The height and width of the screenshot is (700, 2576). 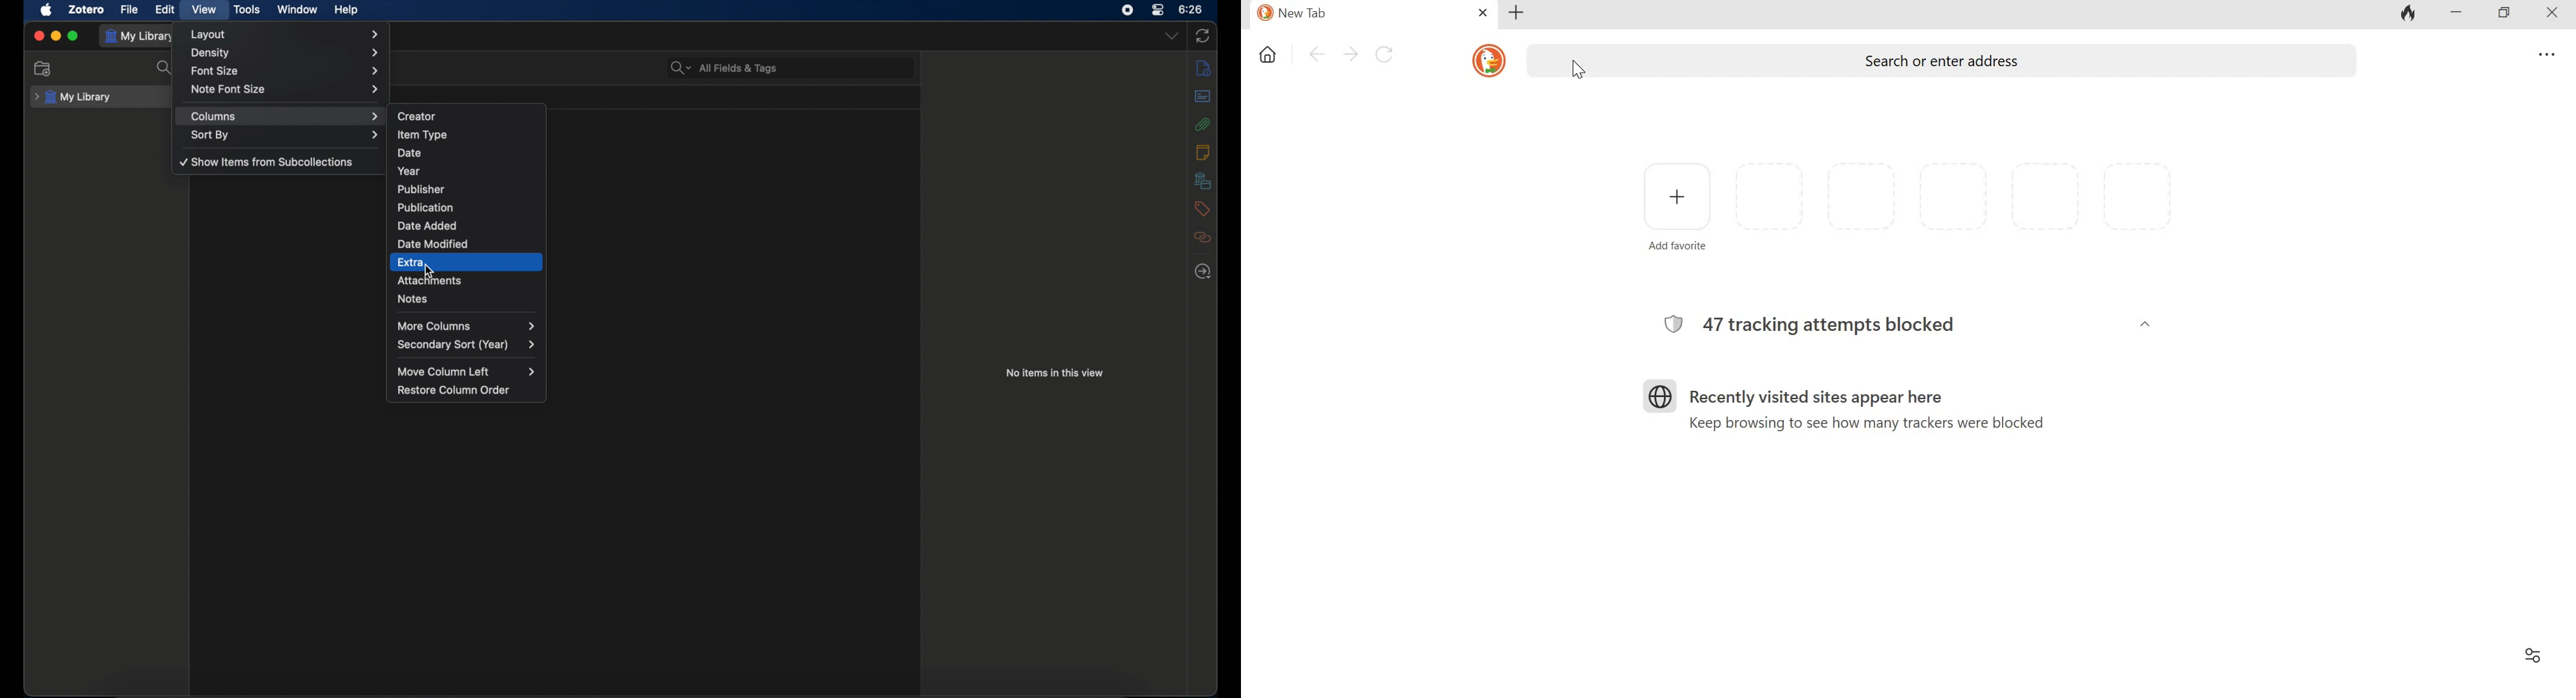 I want to click on more columns, so click(x=466, y=326).